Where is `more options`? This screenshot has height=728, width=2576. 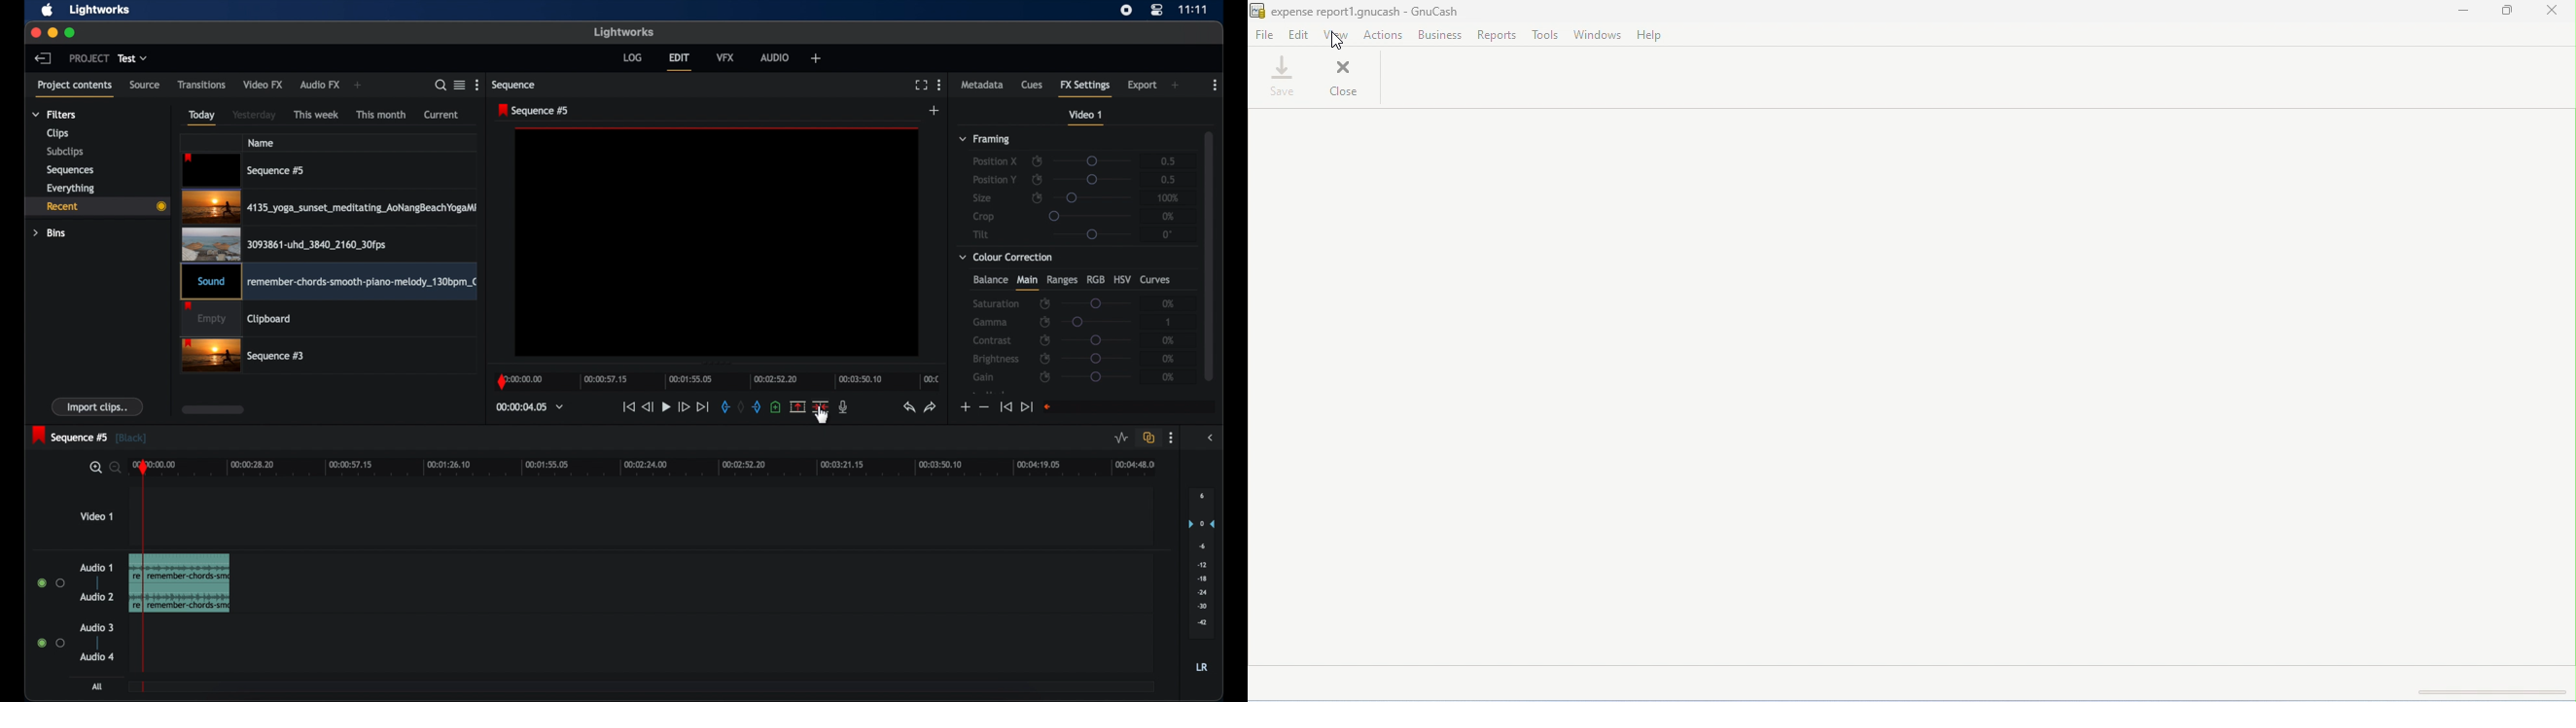
more options is located at coordinates (940, 84).